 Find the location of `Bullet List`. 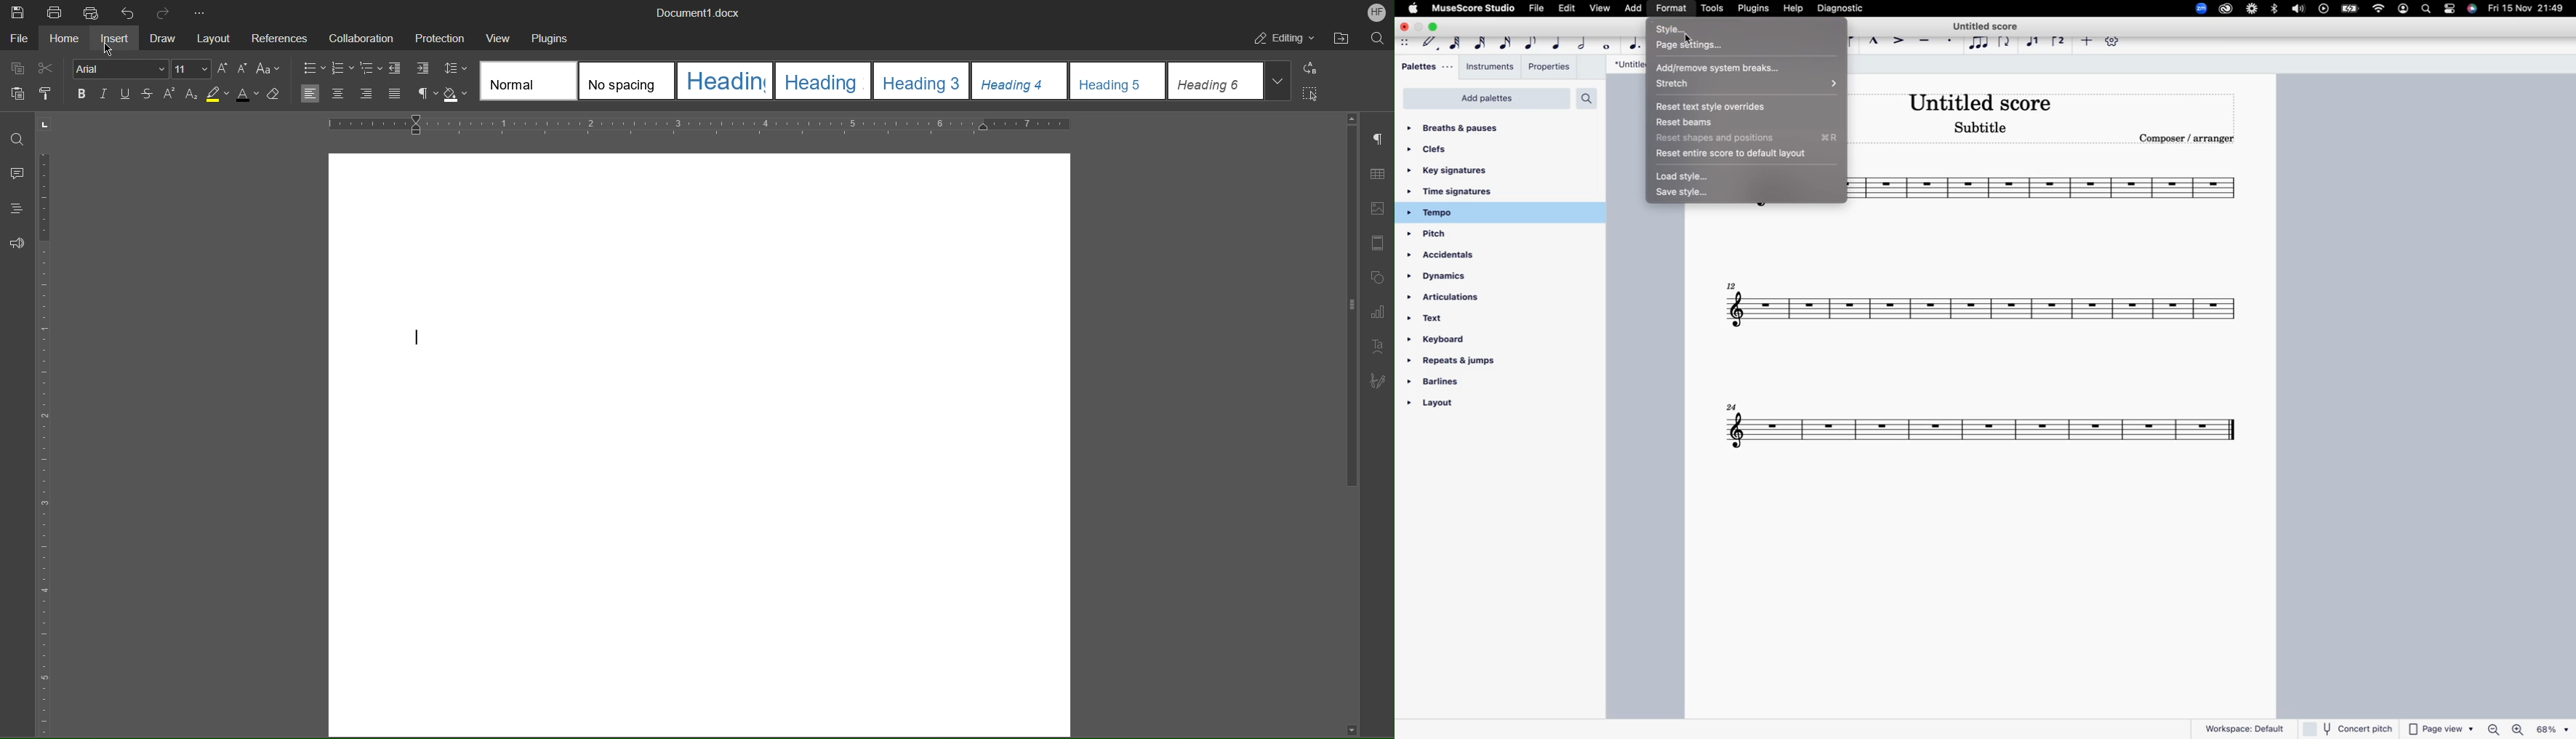

Bullet List is located at coordinates (313, 68).